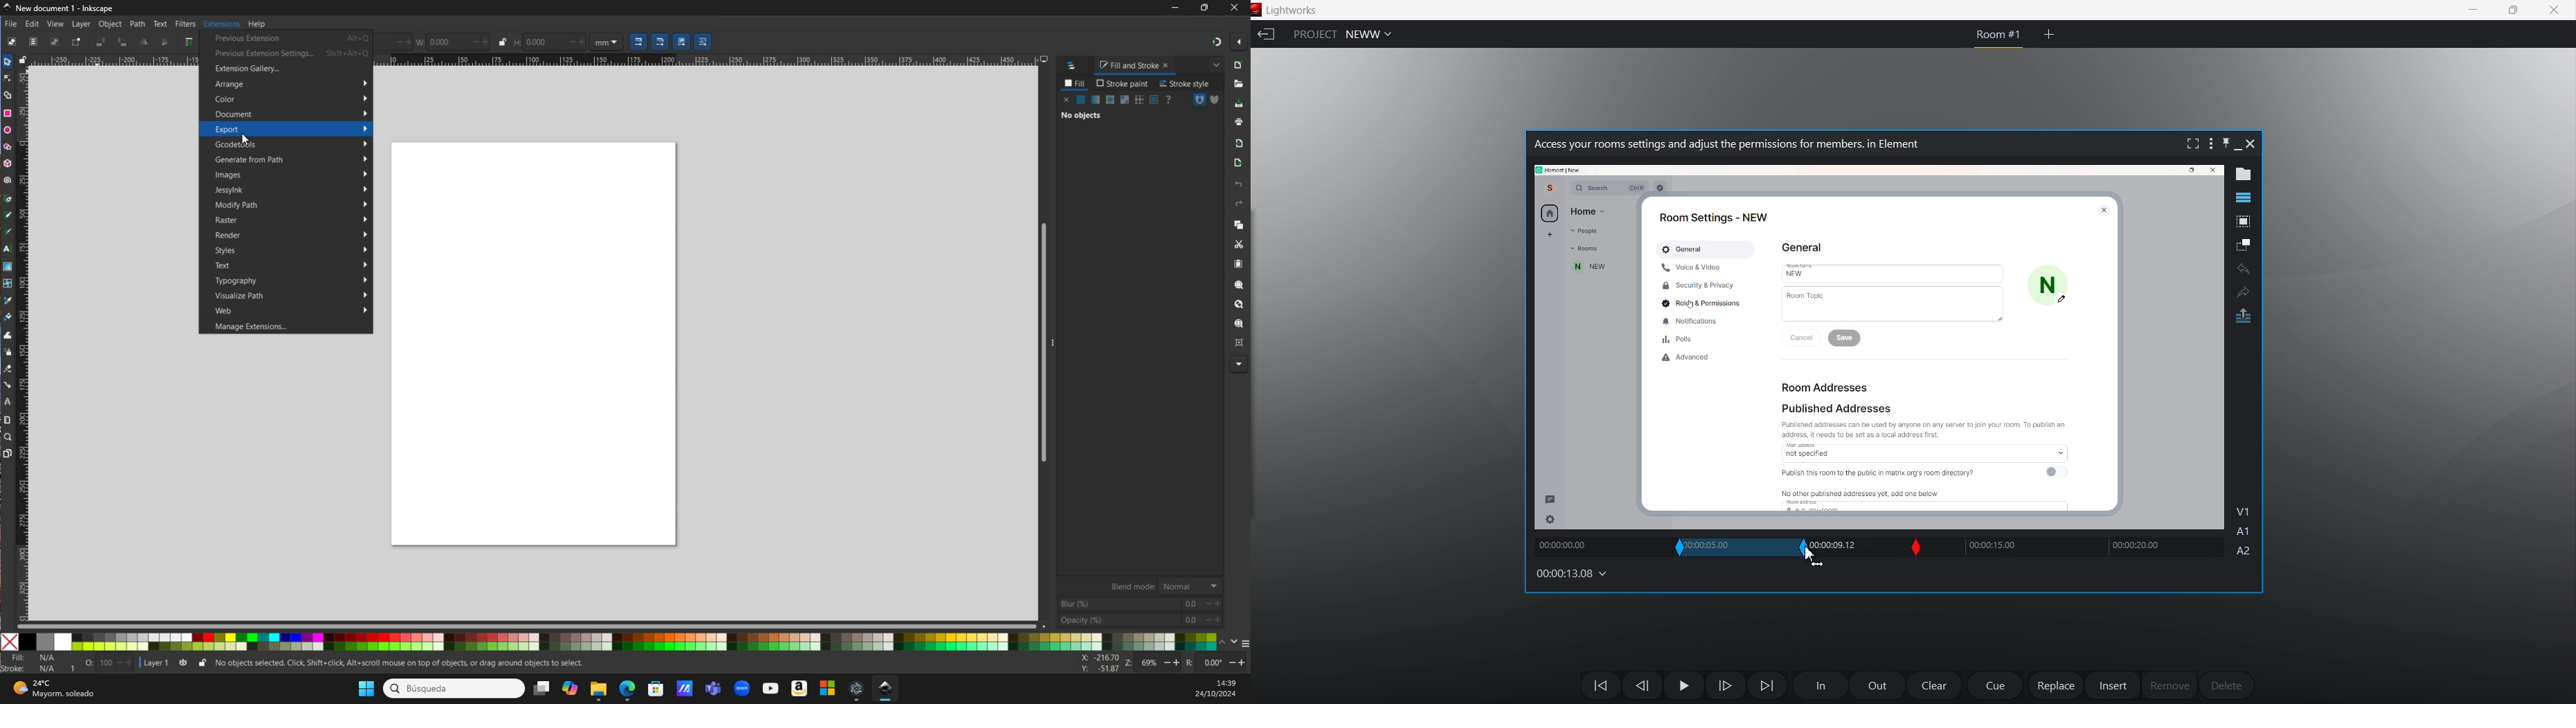 This screenshot has width=2576, height=728. What do you see at coordinates (2210, 171) in the screenshot?
I see `close` at bounding box center [2210, 171].